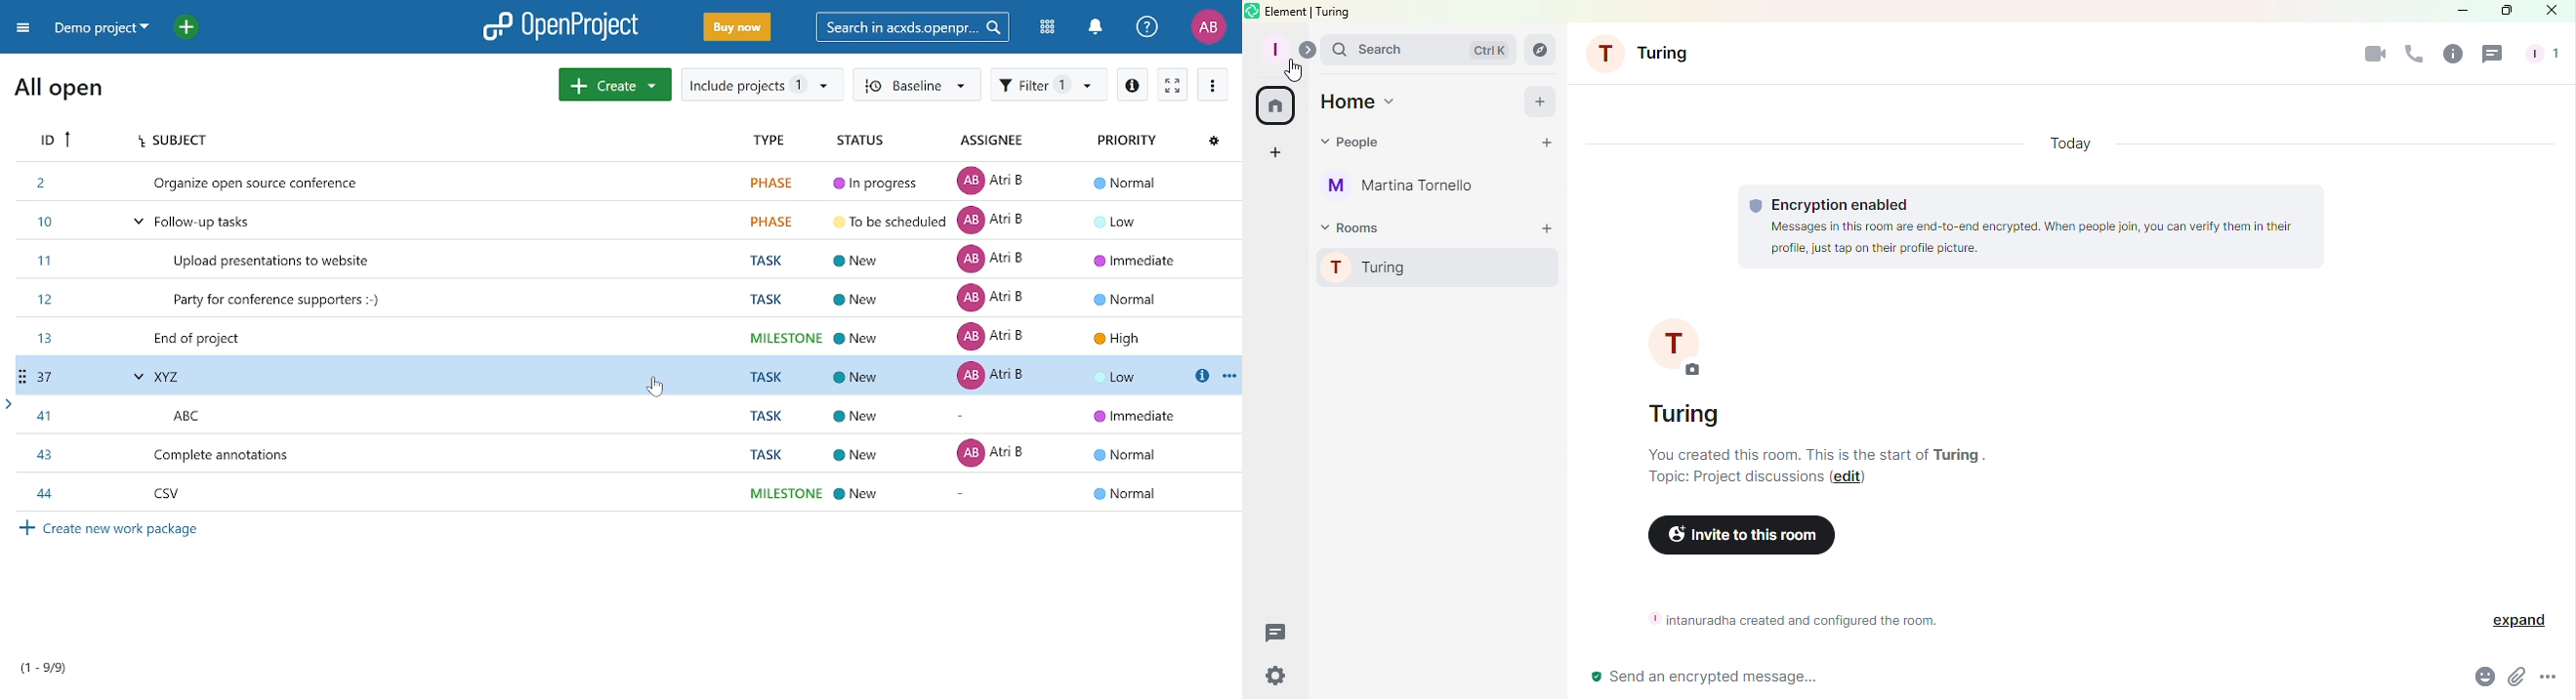 The height and width of the screenshot is (700, 2576). What do you see at coordinates (1275, 679) in the screenshot?
I see `Quick settings` at bounding box center [1275, 679].